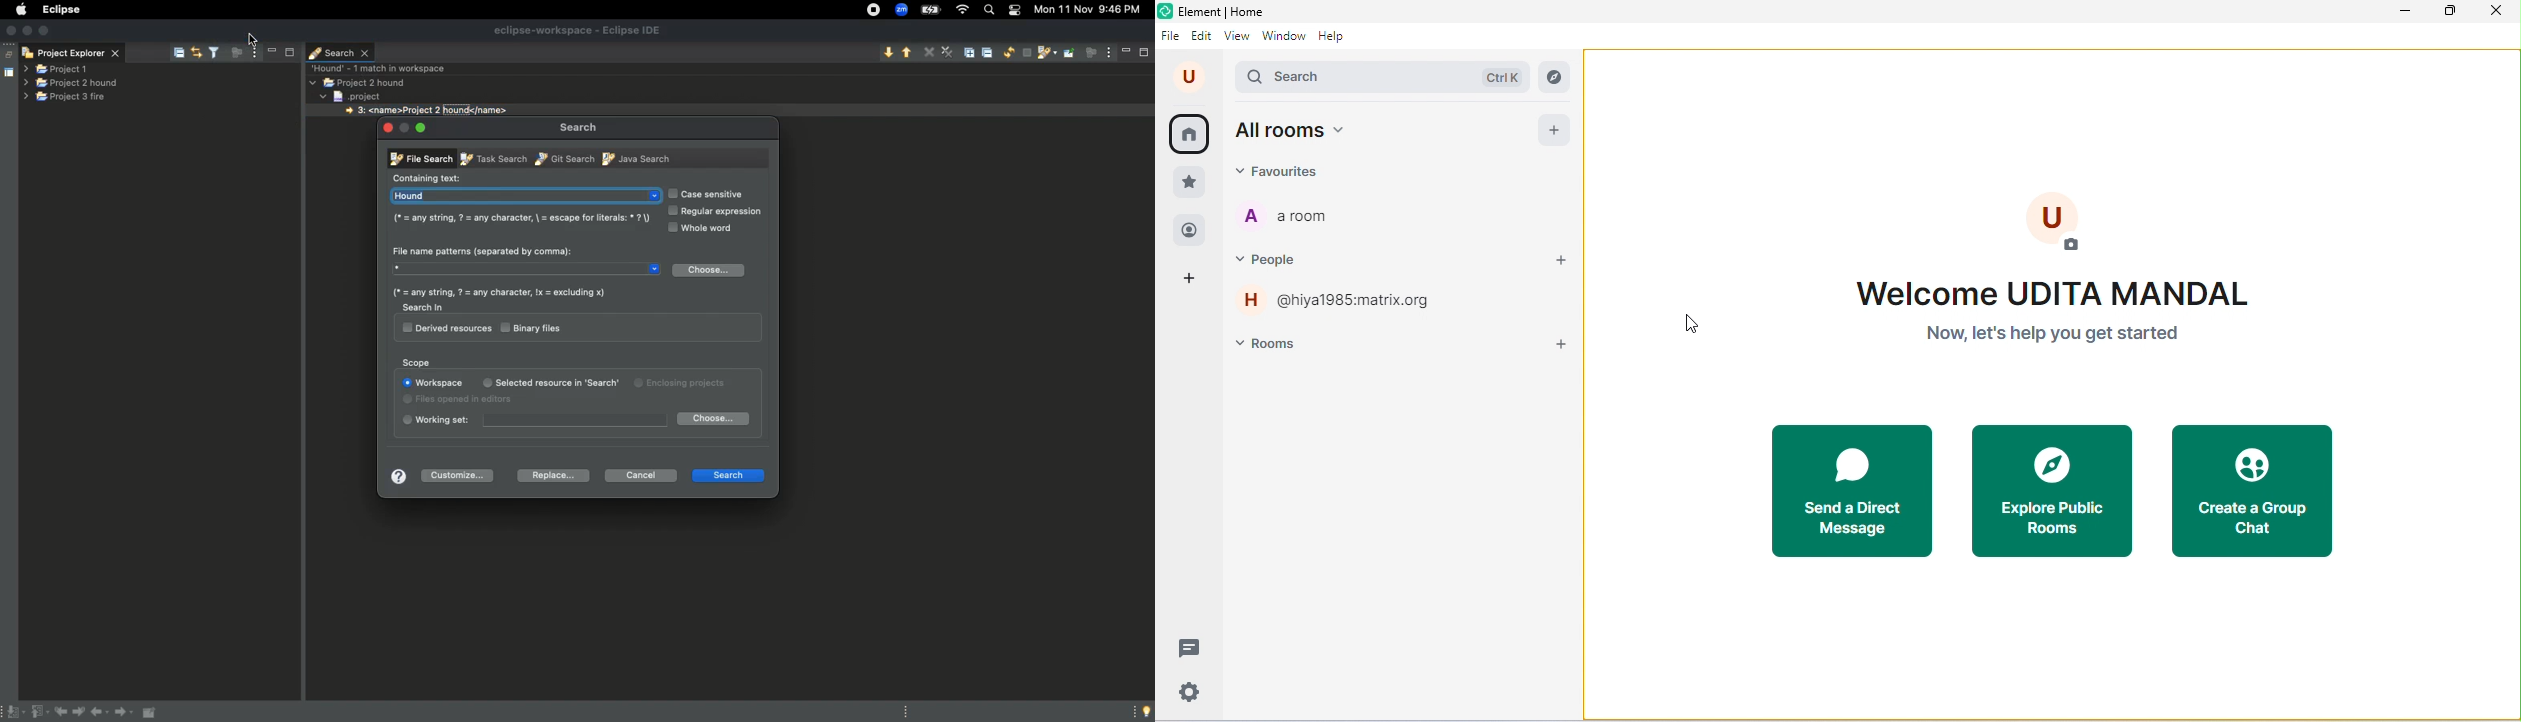 This screenshot has width=2548, height=728. What do you see at coordinates (1285, 36) in the screenshot?
I see `window` at bounding box center [1285, 36].